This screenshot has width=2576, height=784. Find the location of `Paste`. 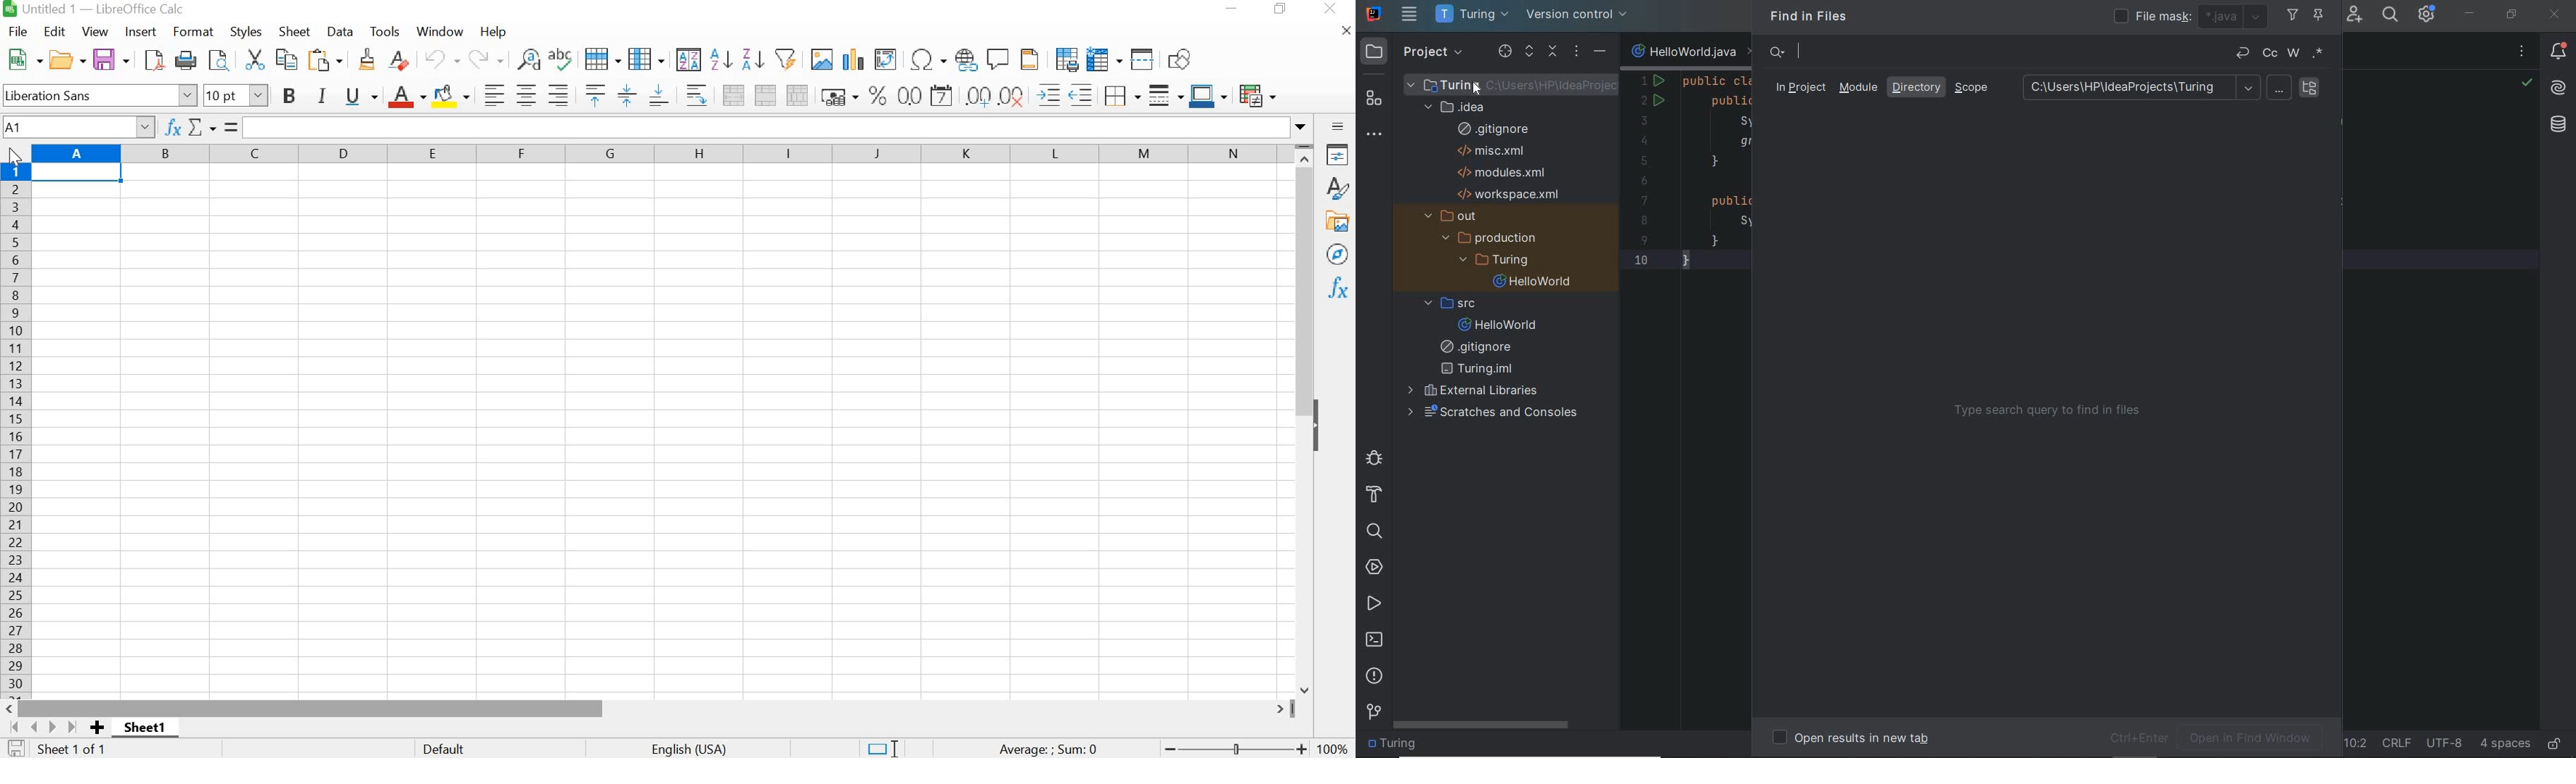

Paste is located at coordinates (326, 59).